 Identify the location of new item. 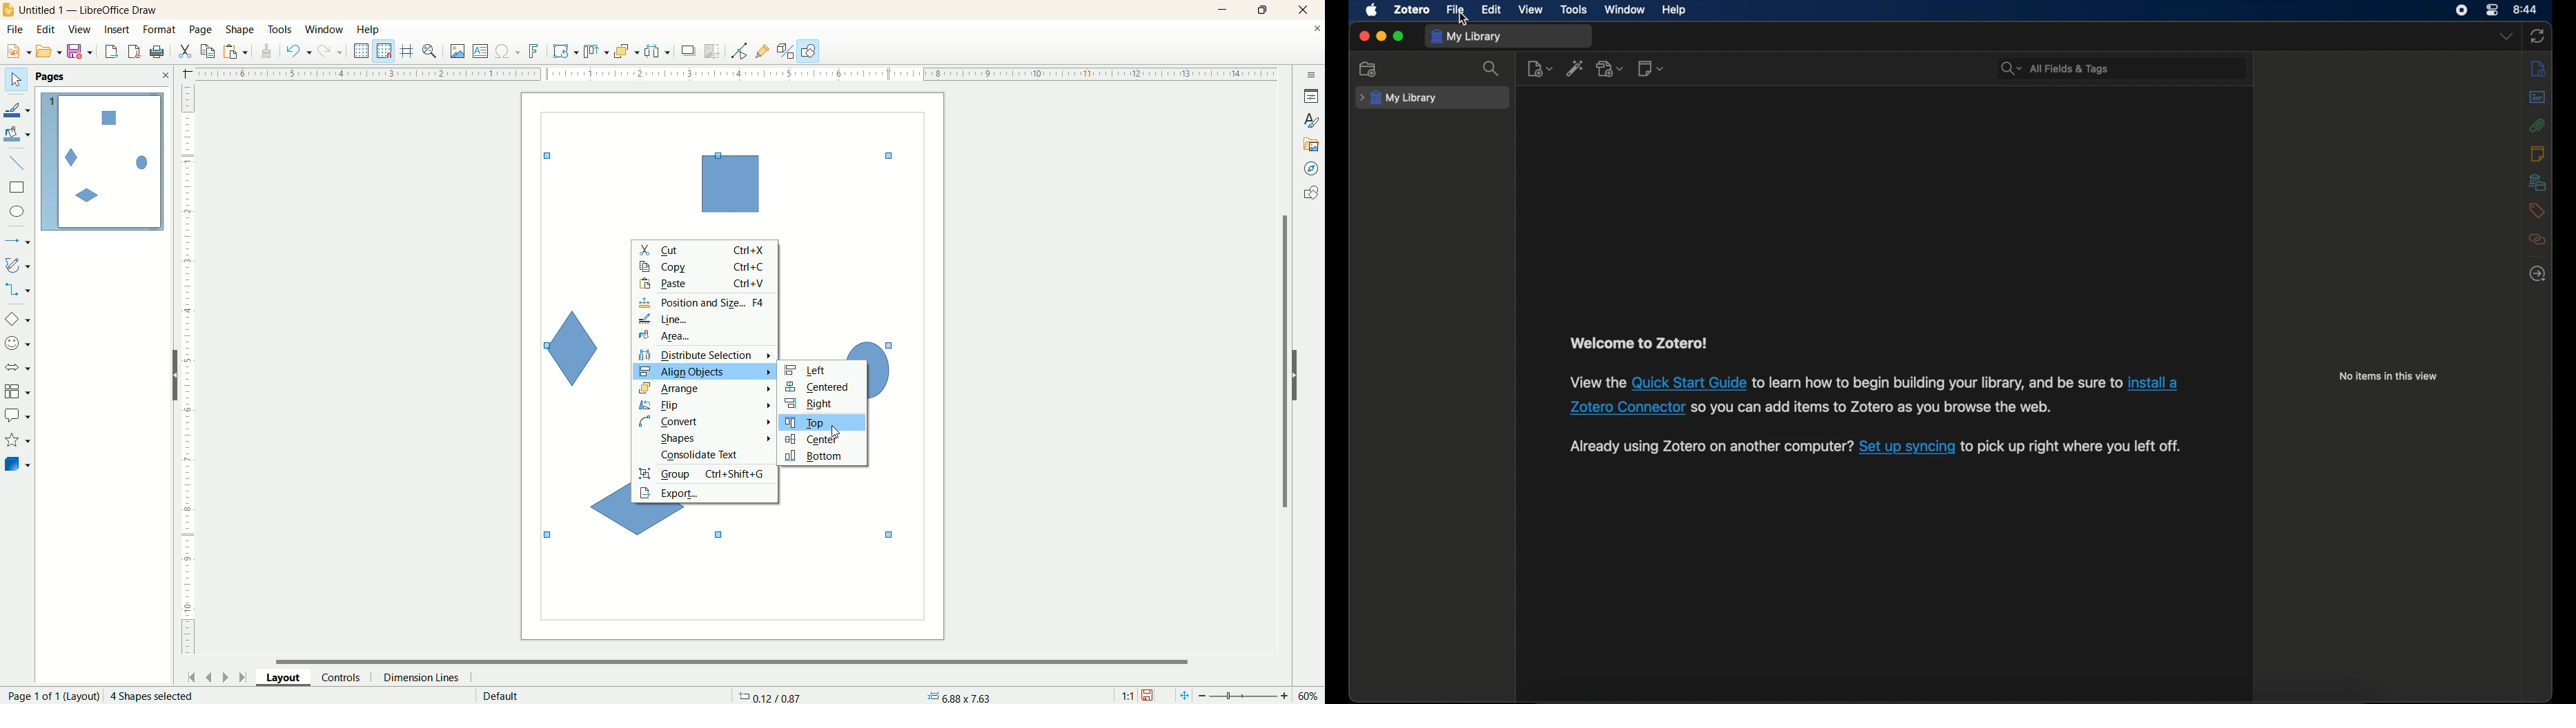
(1540, 69).